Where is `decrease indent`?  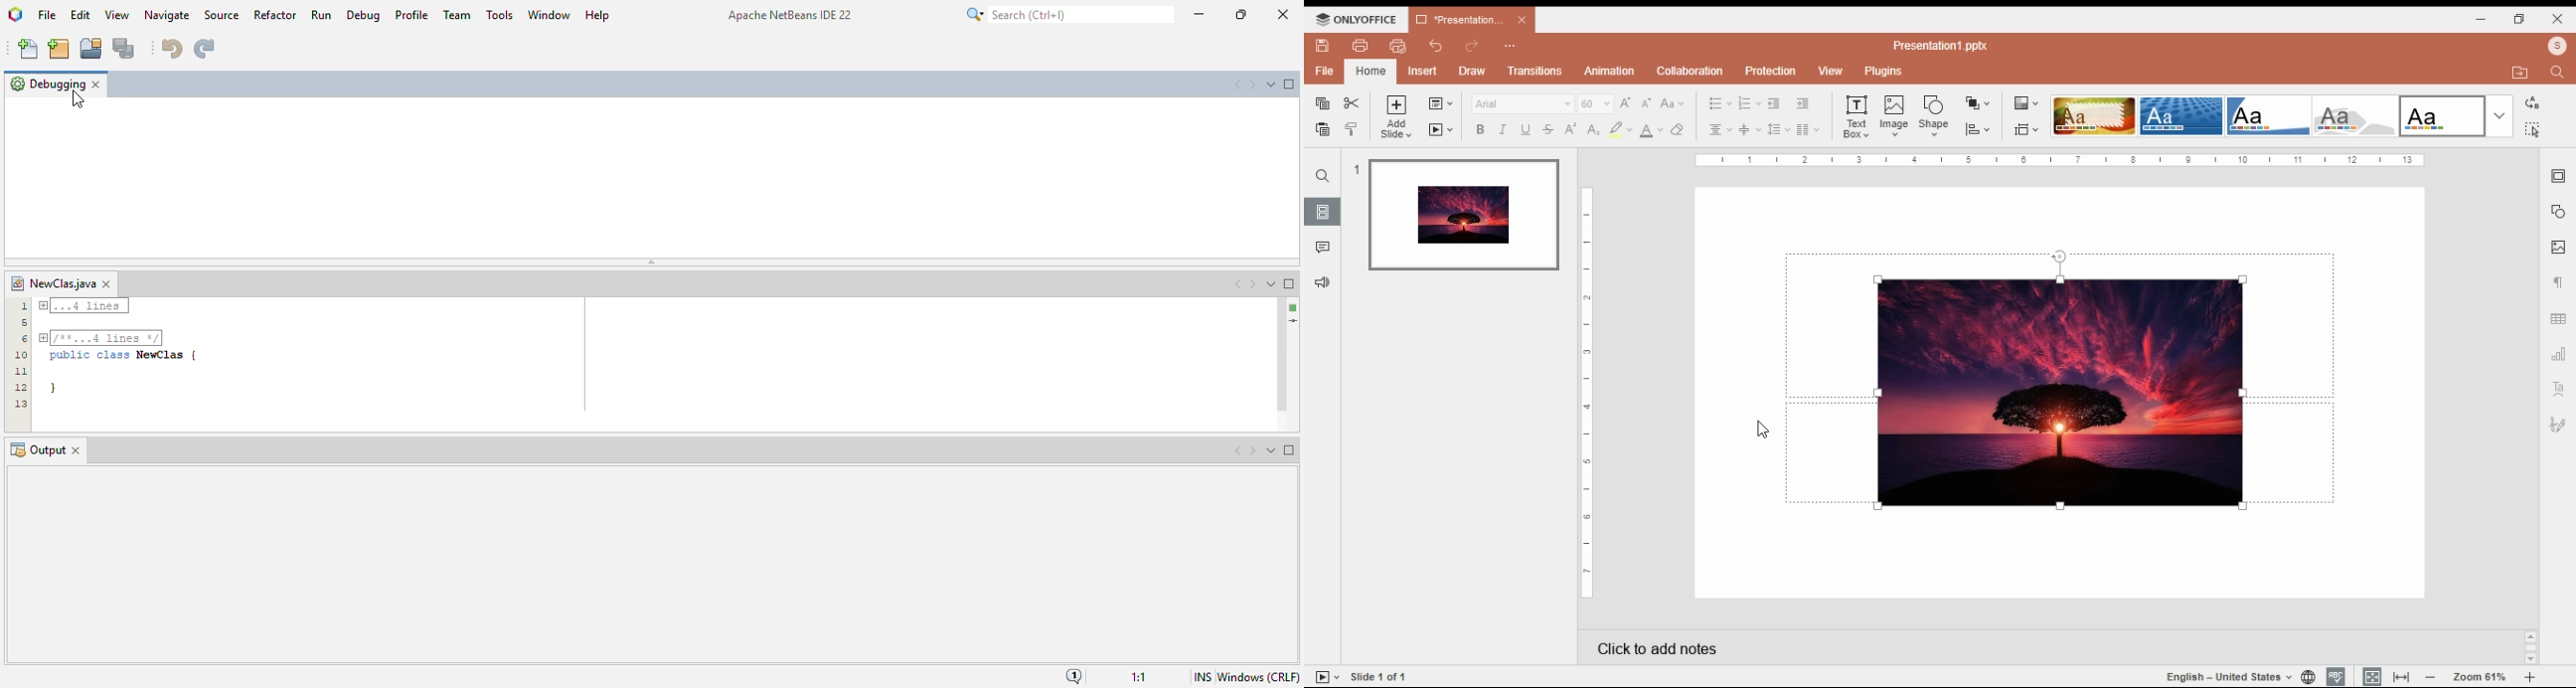 decrease indent is located at coordinates (1802, 103).